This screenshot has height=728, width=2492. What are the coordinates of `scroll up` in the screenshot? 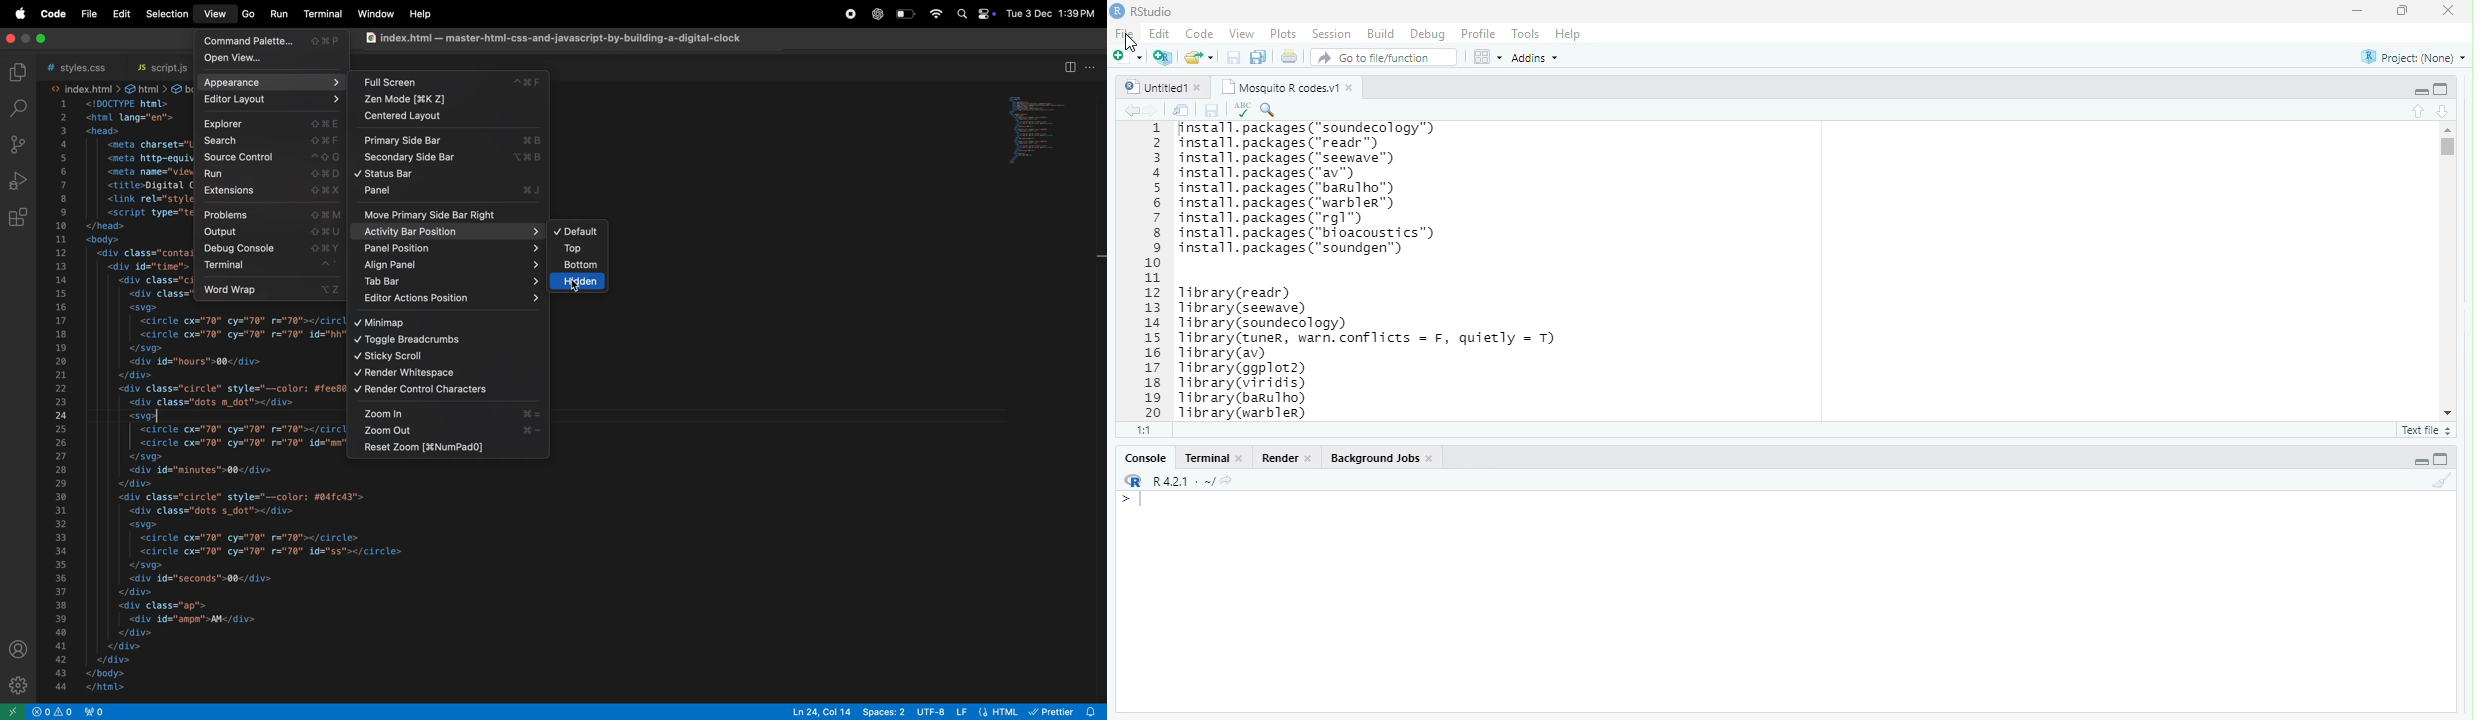 It's located at (2449, 130).